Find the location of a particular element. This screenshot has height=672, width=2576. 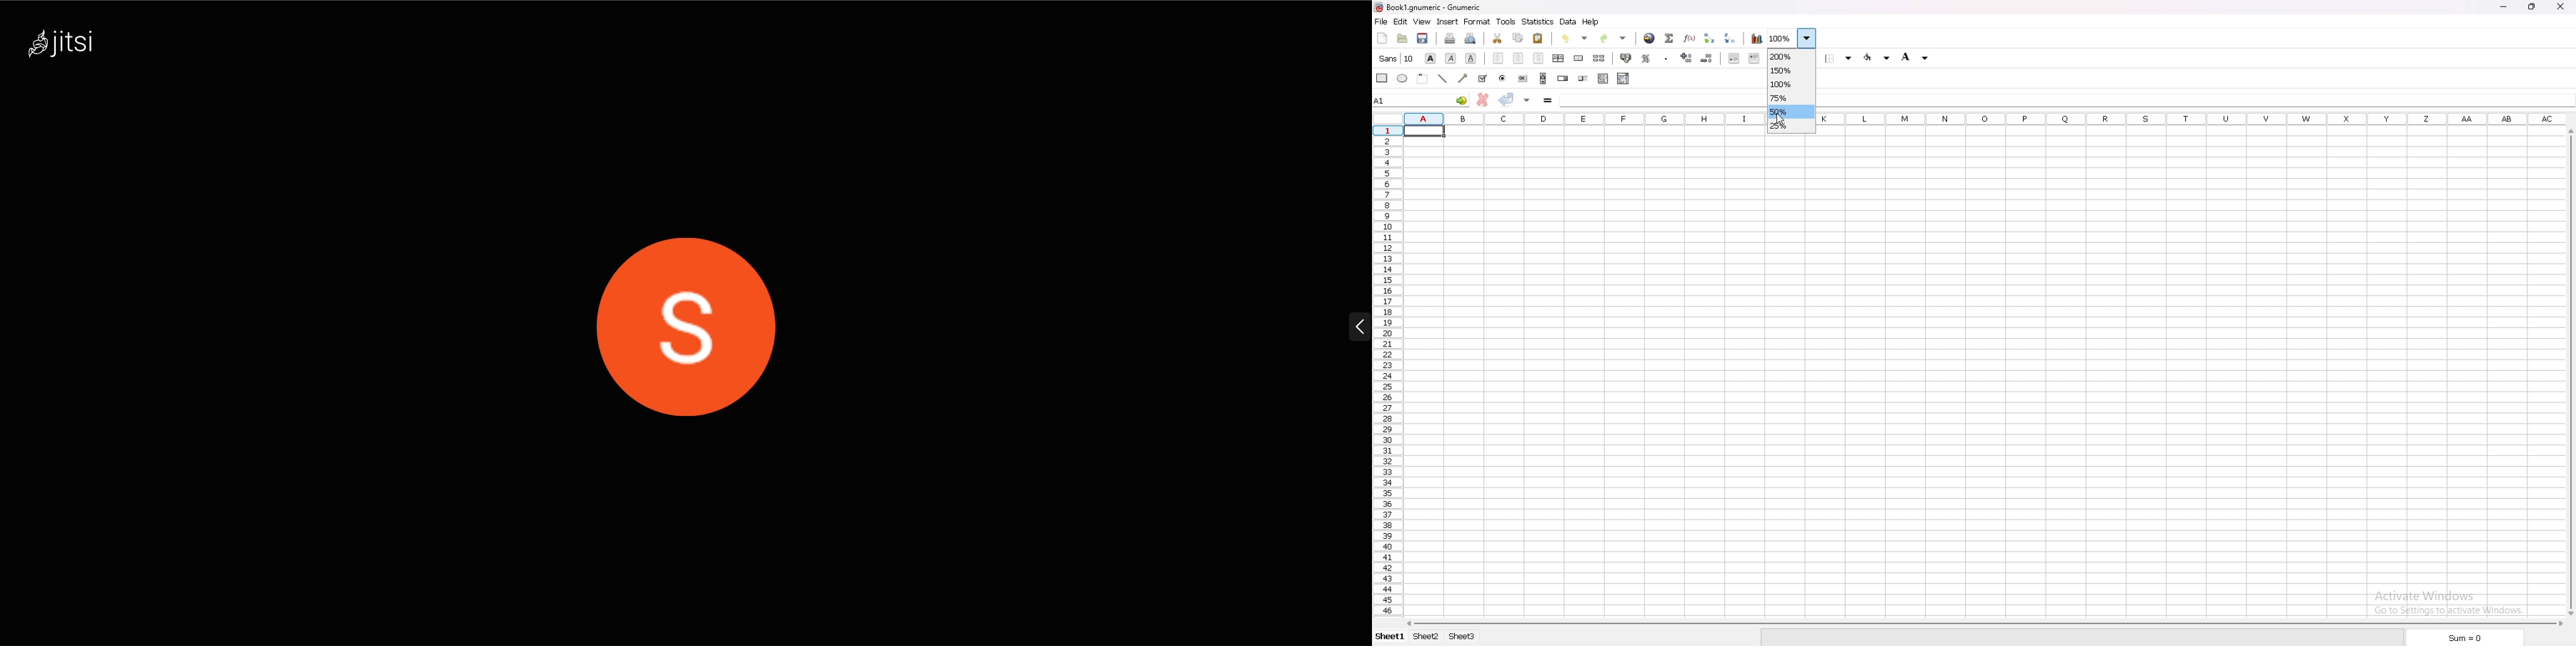

Drop down is located at coordinates (1584, 38).